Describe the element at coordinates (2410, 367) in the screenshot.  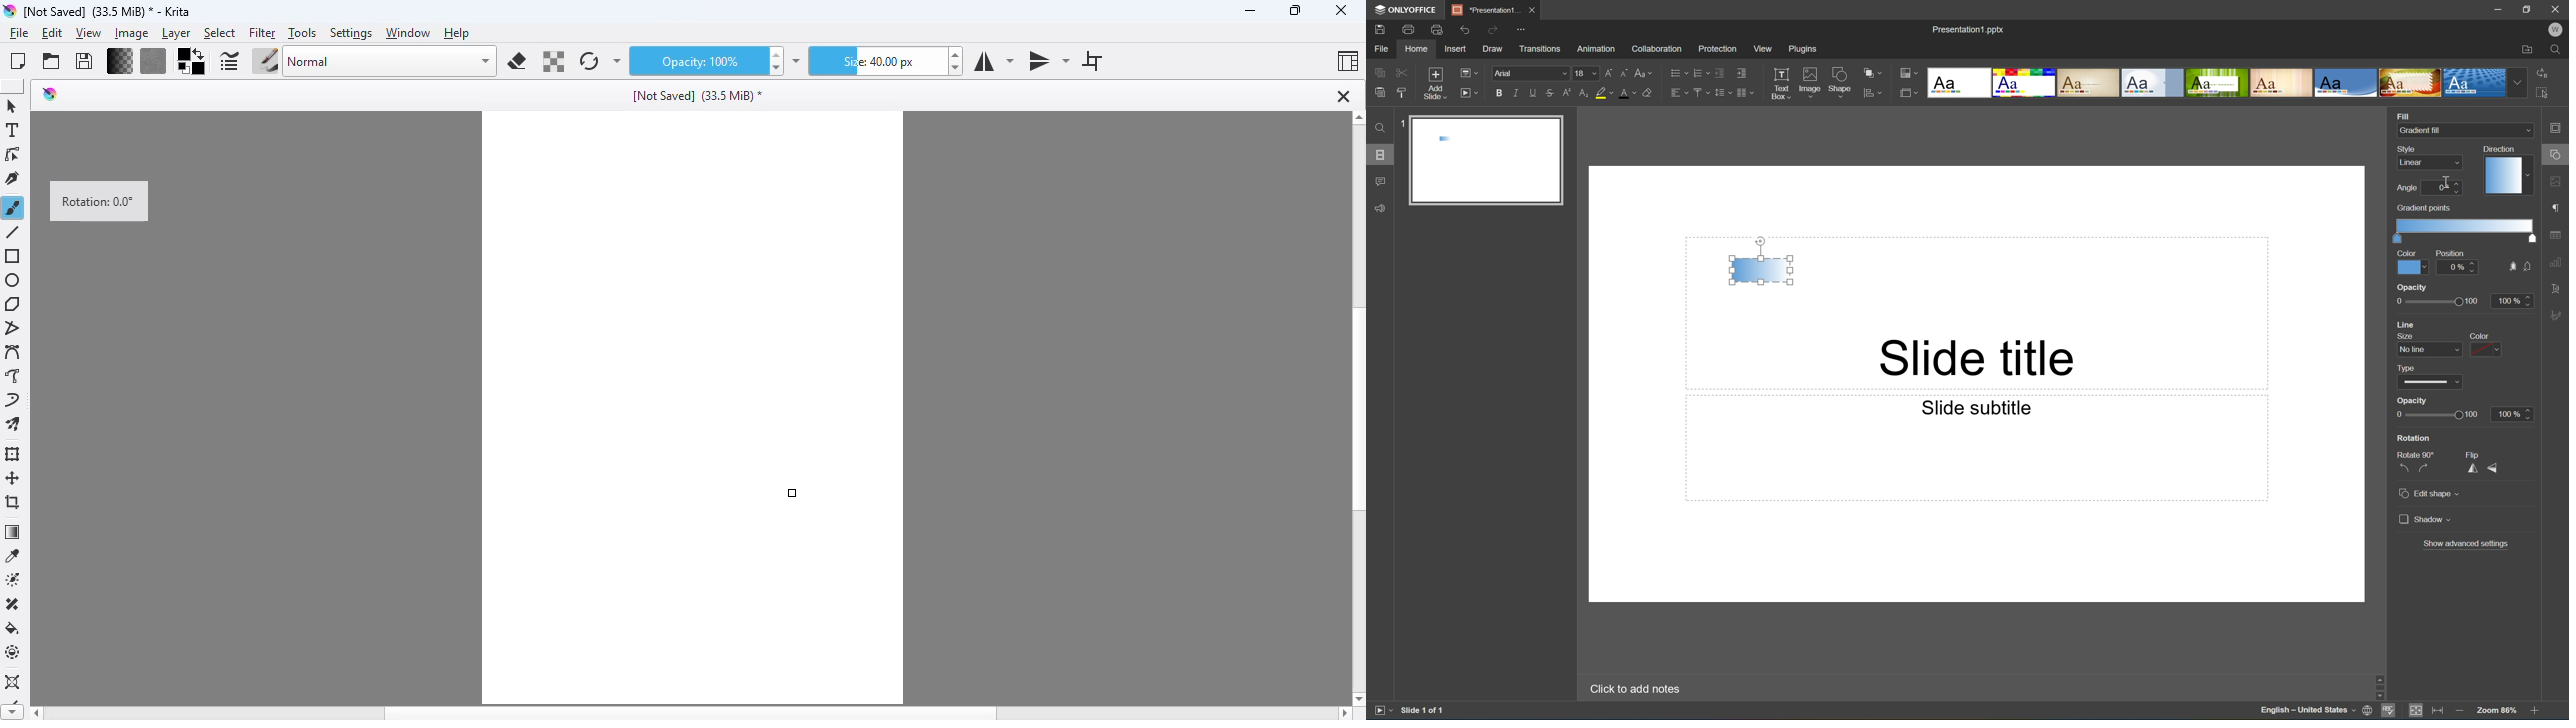
I see `type` at that location.